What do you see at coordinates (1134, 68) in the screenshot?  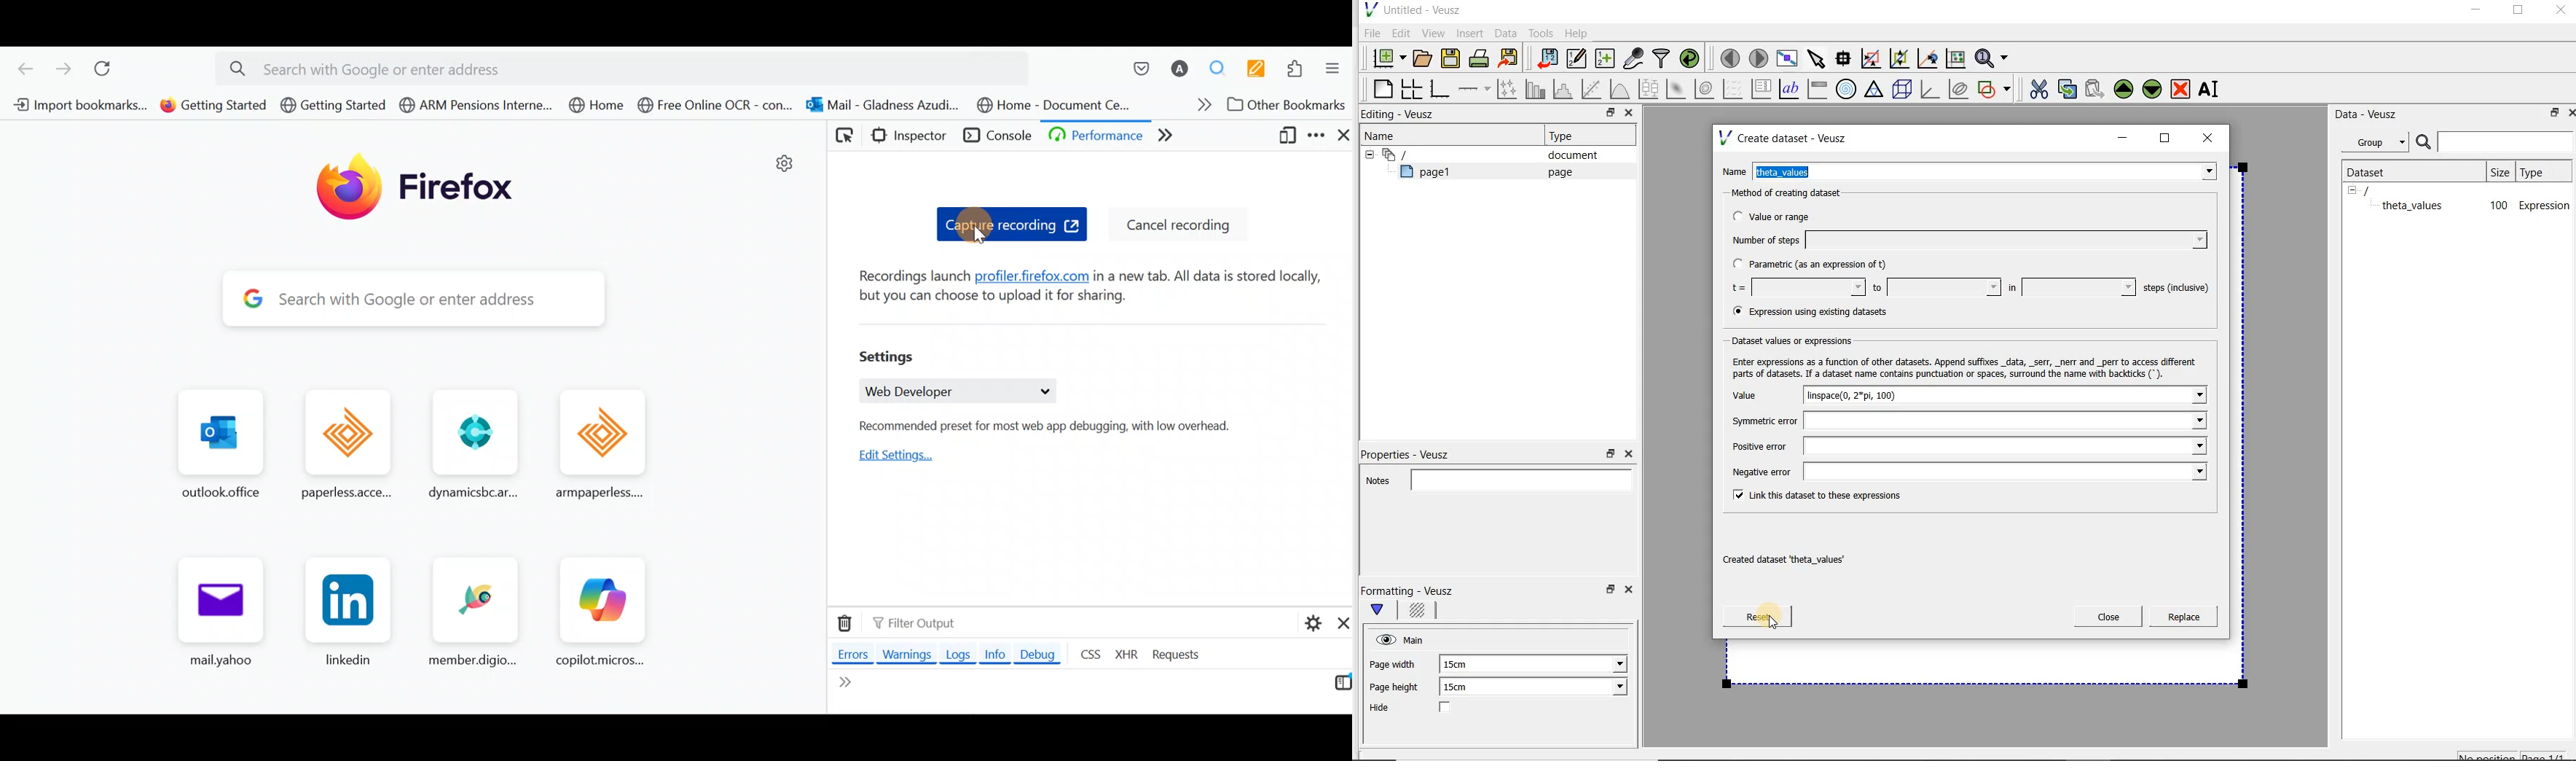 I see `Save to pocket` at bounding box center [1134, 68].